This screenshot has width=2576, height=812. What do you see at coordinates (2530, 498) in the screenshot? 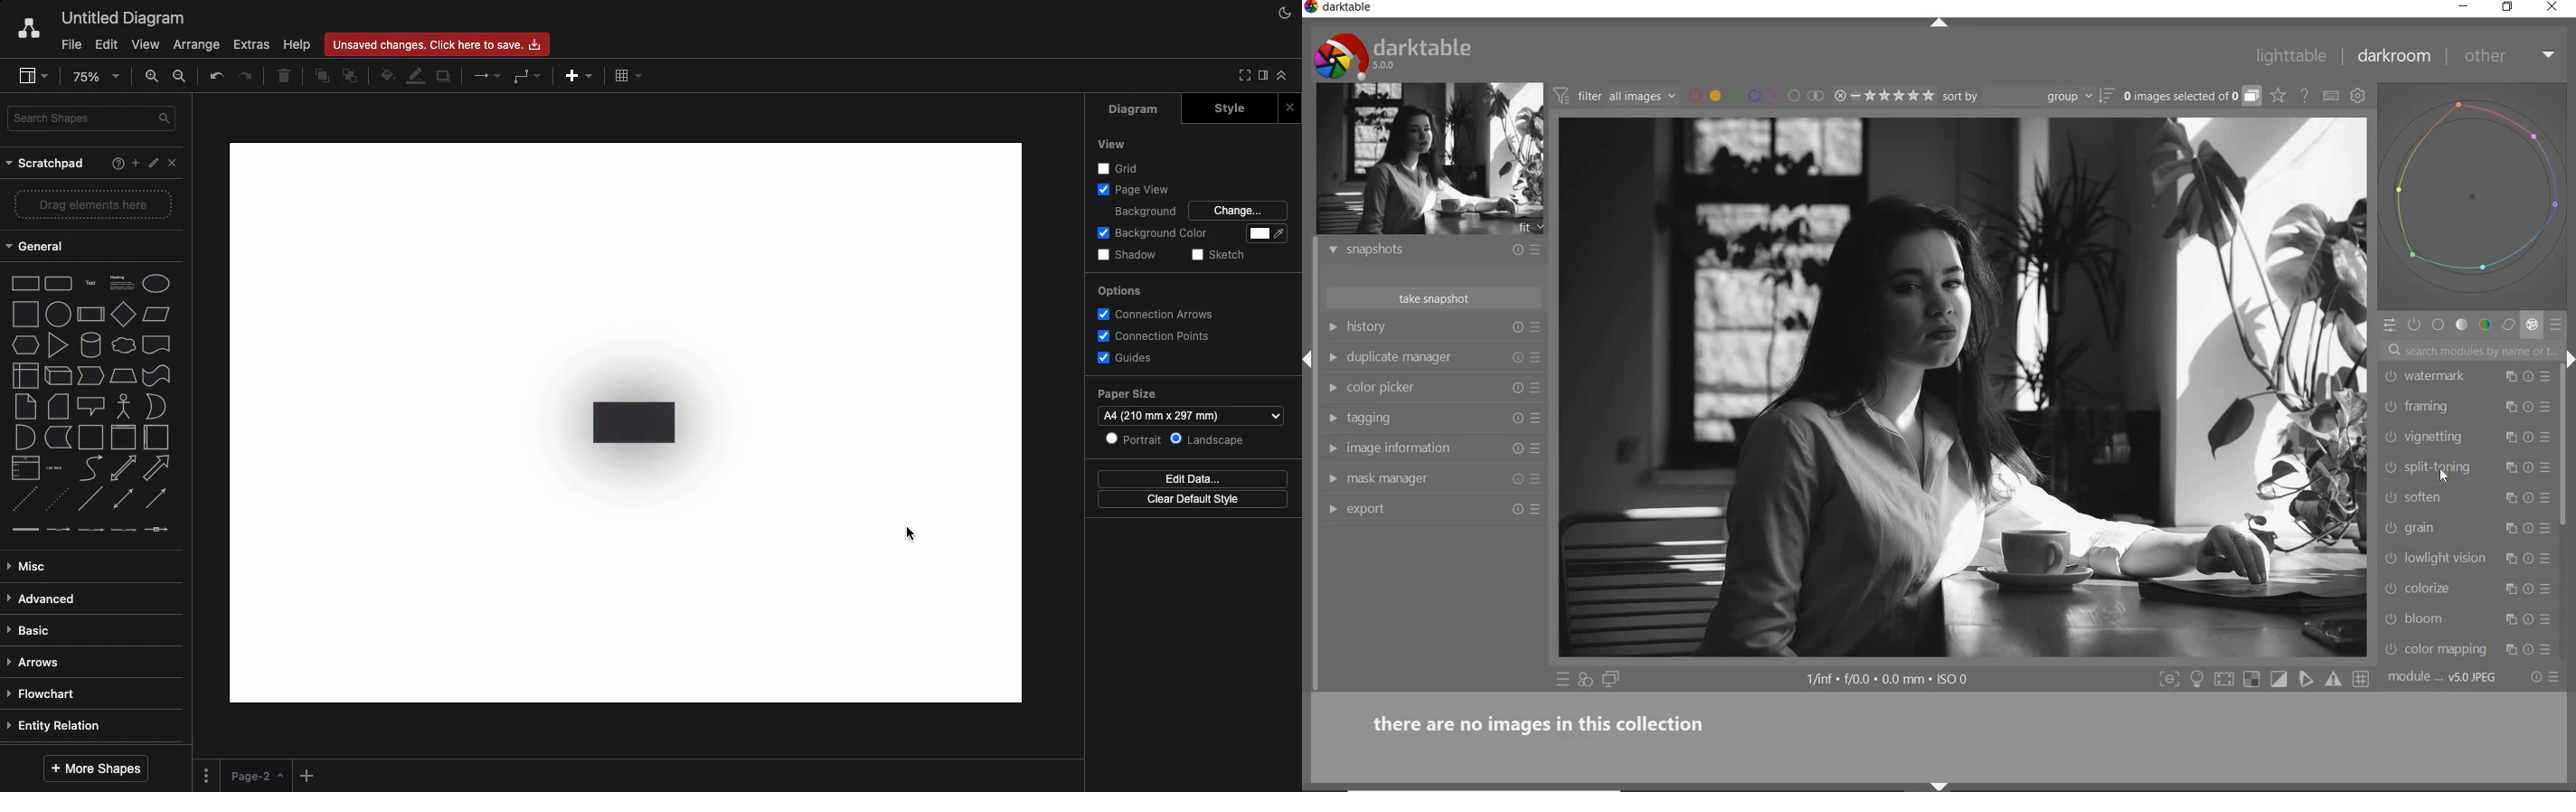
I see `reset` at bounding box center [2530, 498].